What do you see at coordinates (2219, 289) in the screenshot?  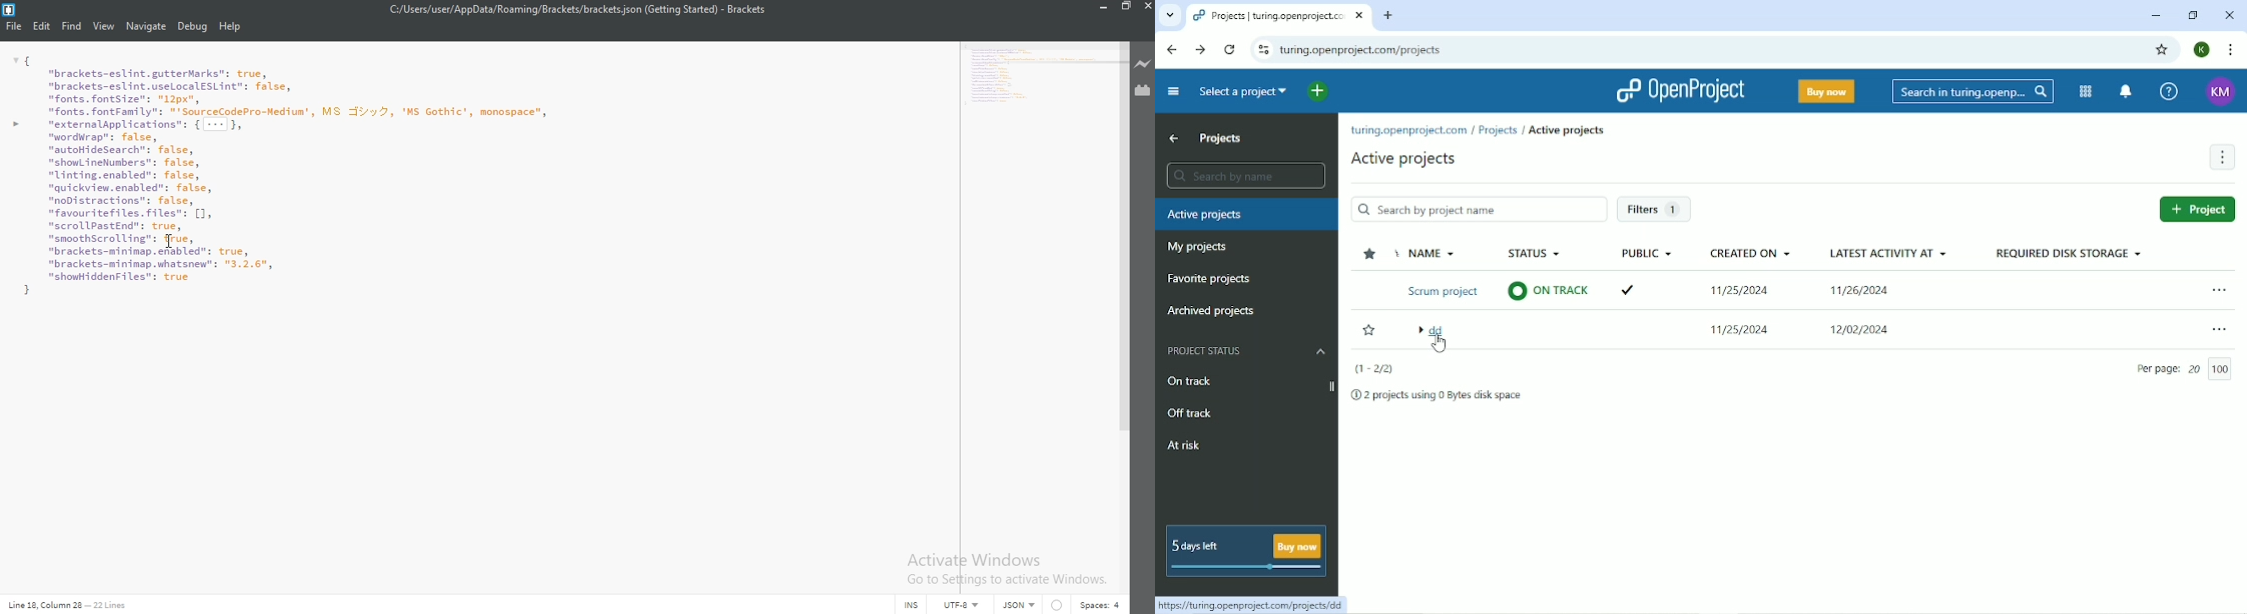 I see `Open menu` at bounding box center [2219, 289].